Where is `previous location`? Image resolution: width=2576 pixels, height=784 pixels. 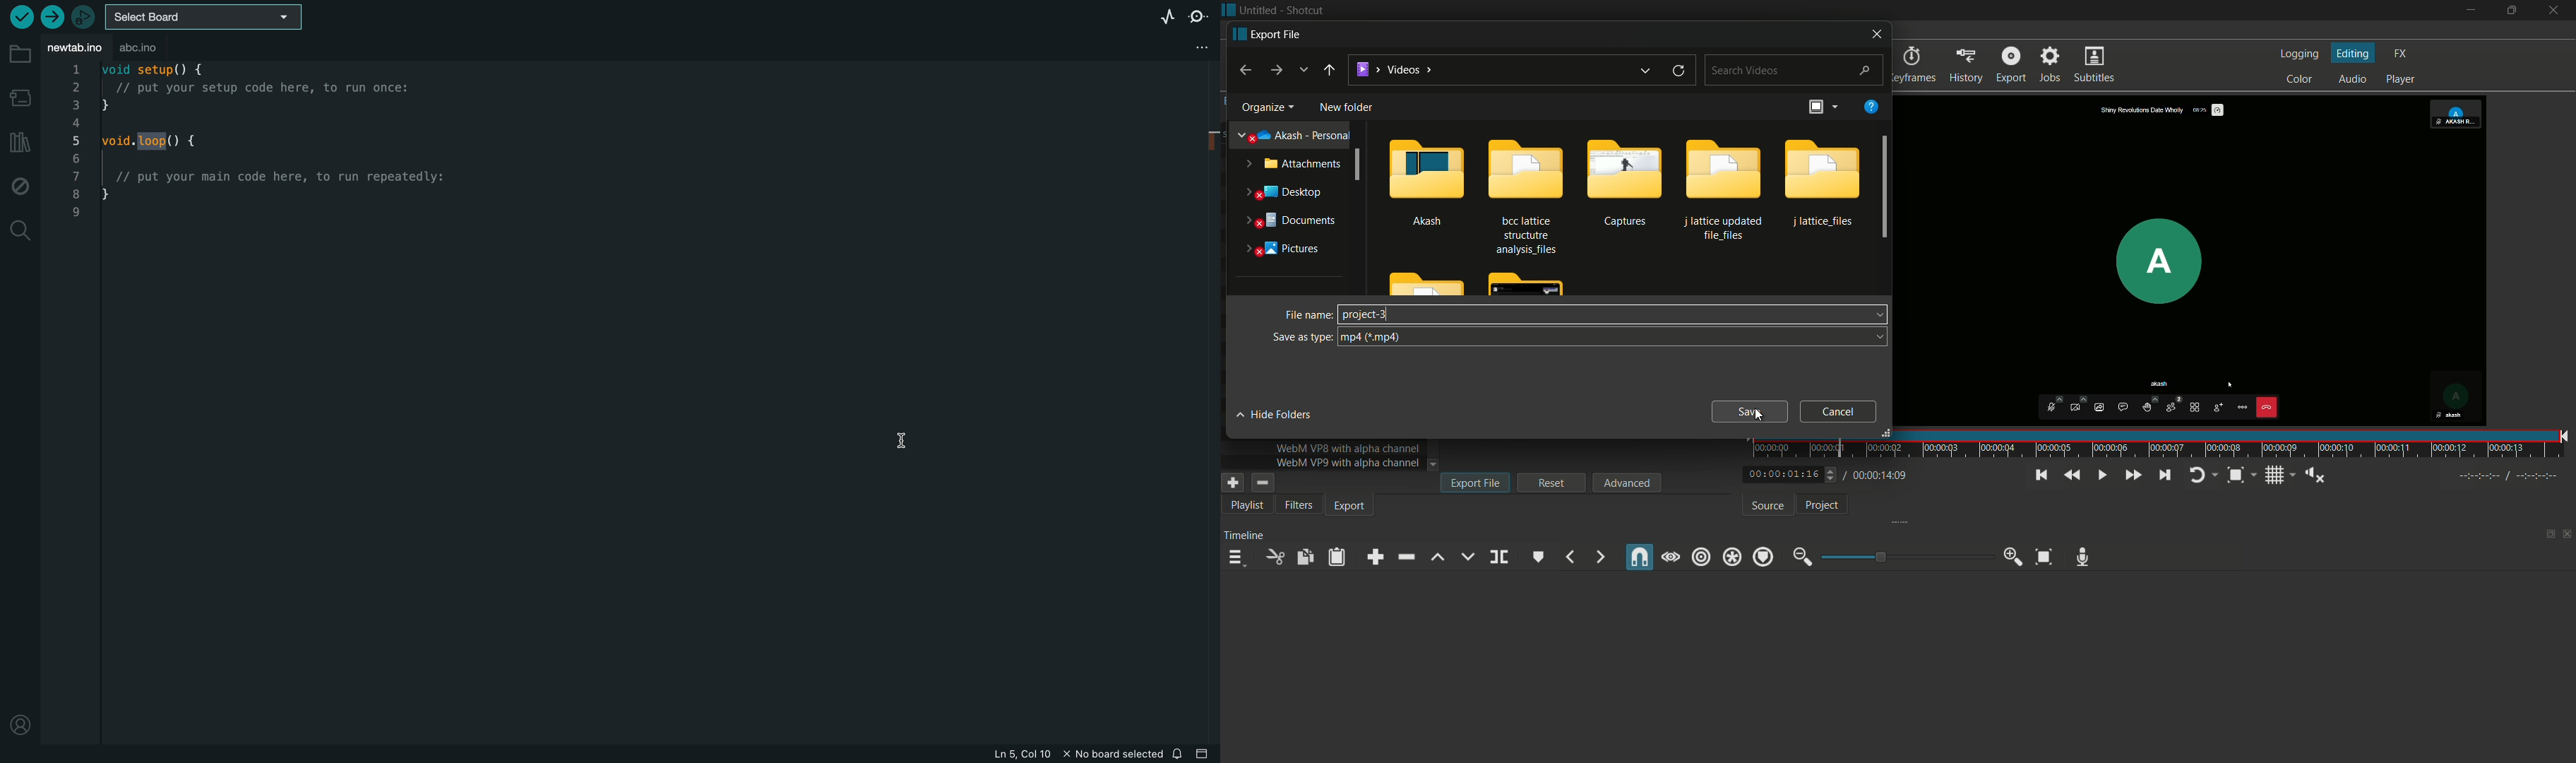
previous location is located at coordinates (1647, 70).